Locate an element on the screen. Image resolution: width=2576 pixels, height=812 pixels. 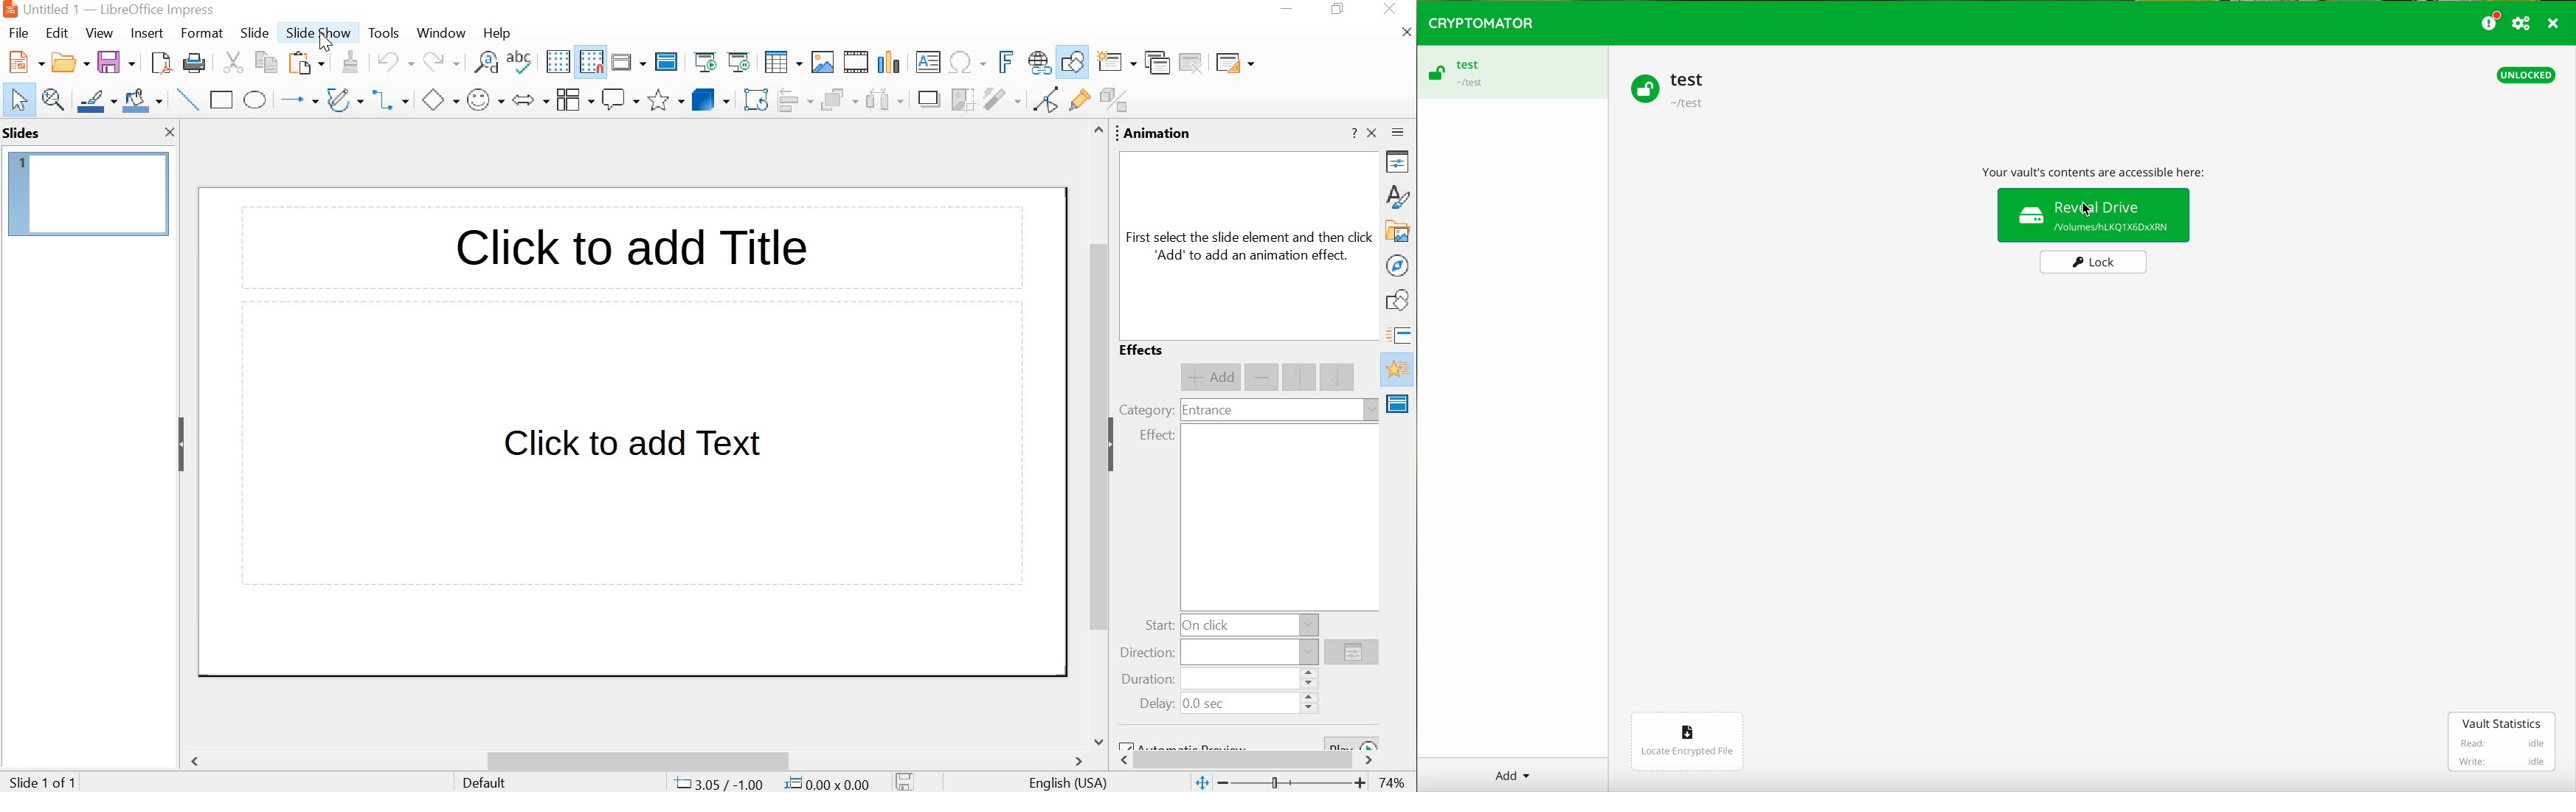
slide transitions is located at coordinates (1400, 336).